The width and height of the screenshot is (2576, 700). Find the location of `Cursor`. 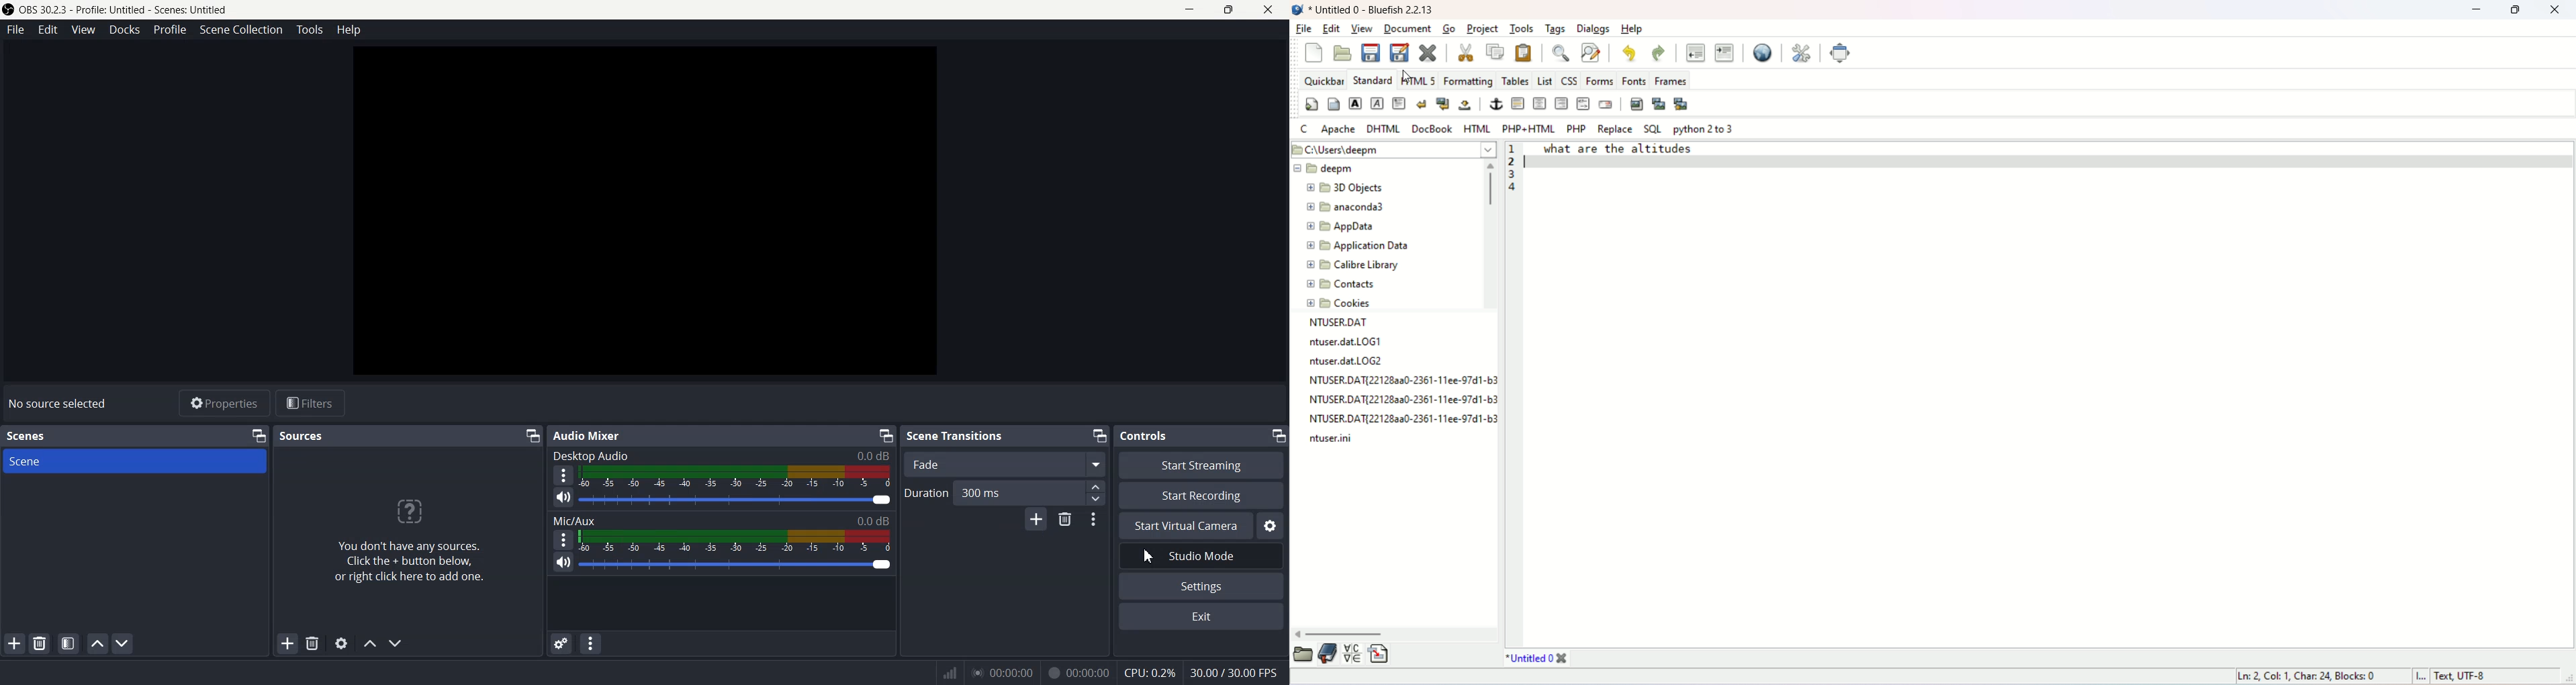

Cursor is located at coordinates (1146, 554).